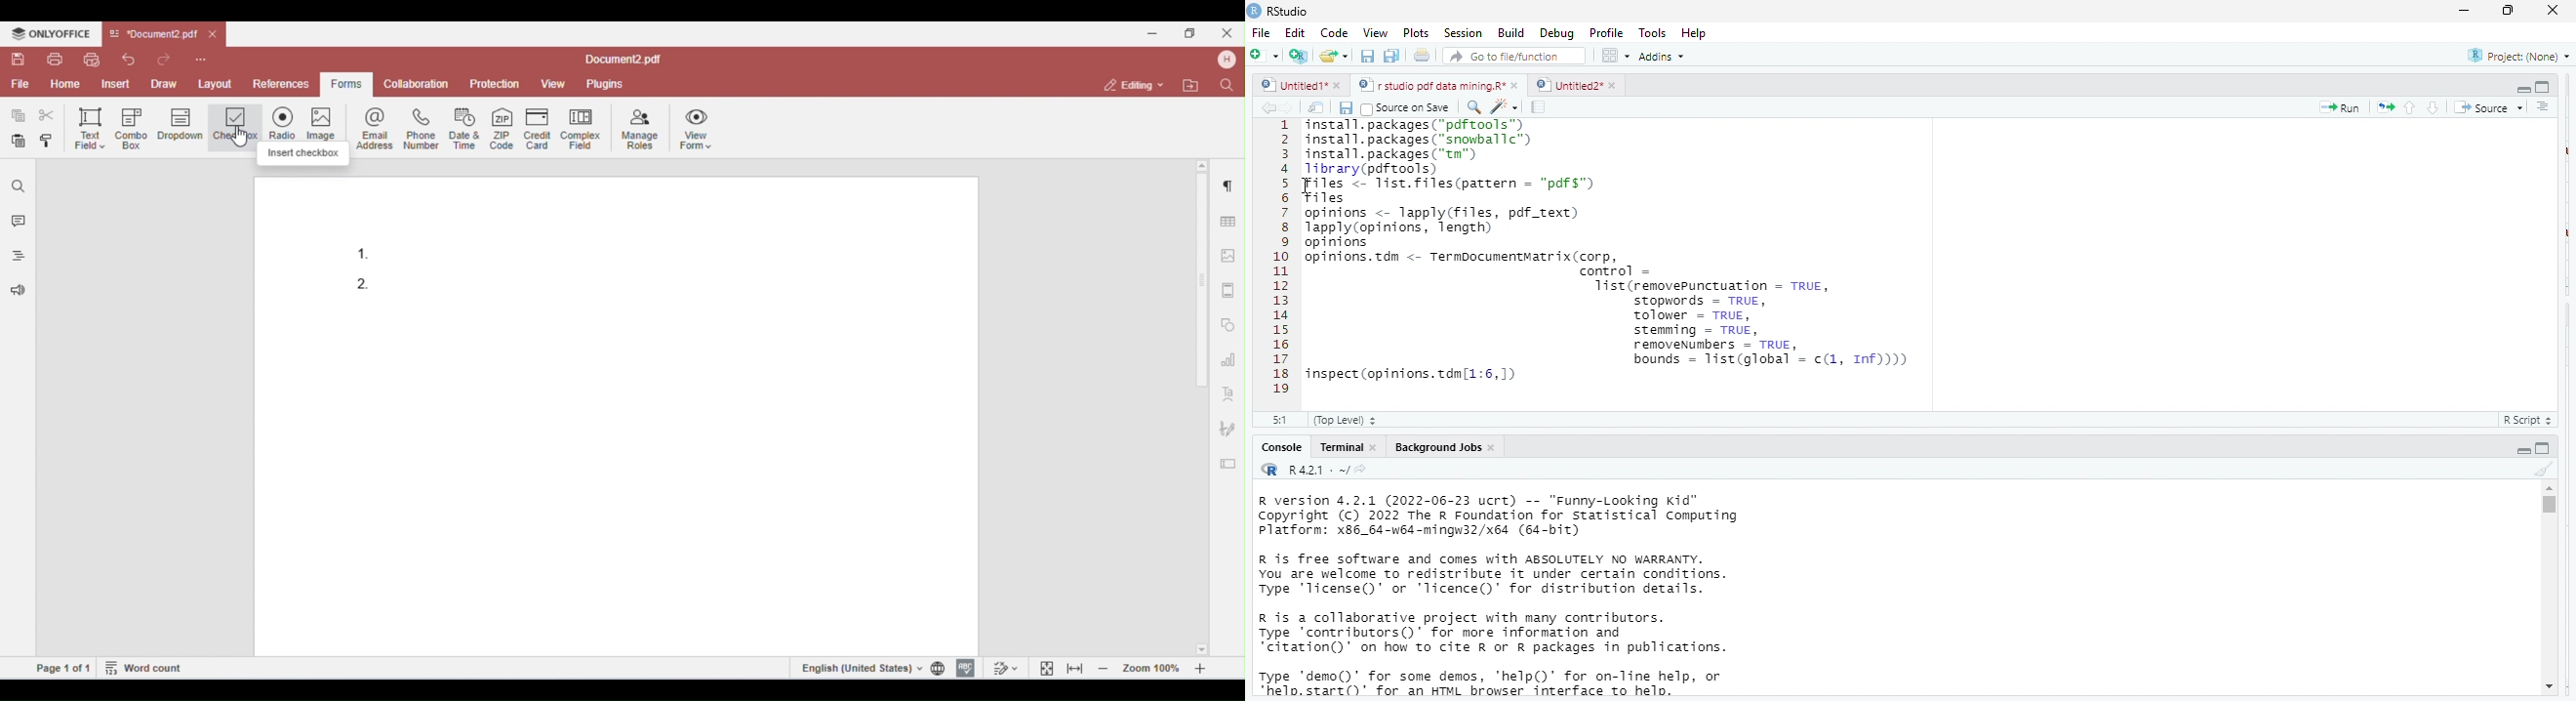 The height and width of the screenshot is (728, 2576). I want to click on open an existing file, so click(1335, 58).